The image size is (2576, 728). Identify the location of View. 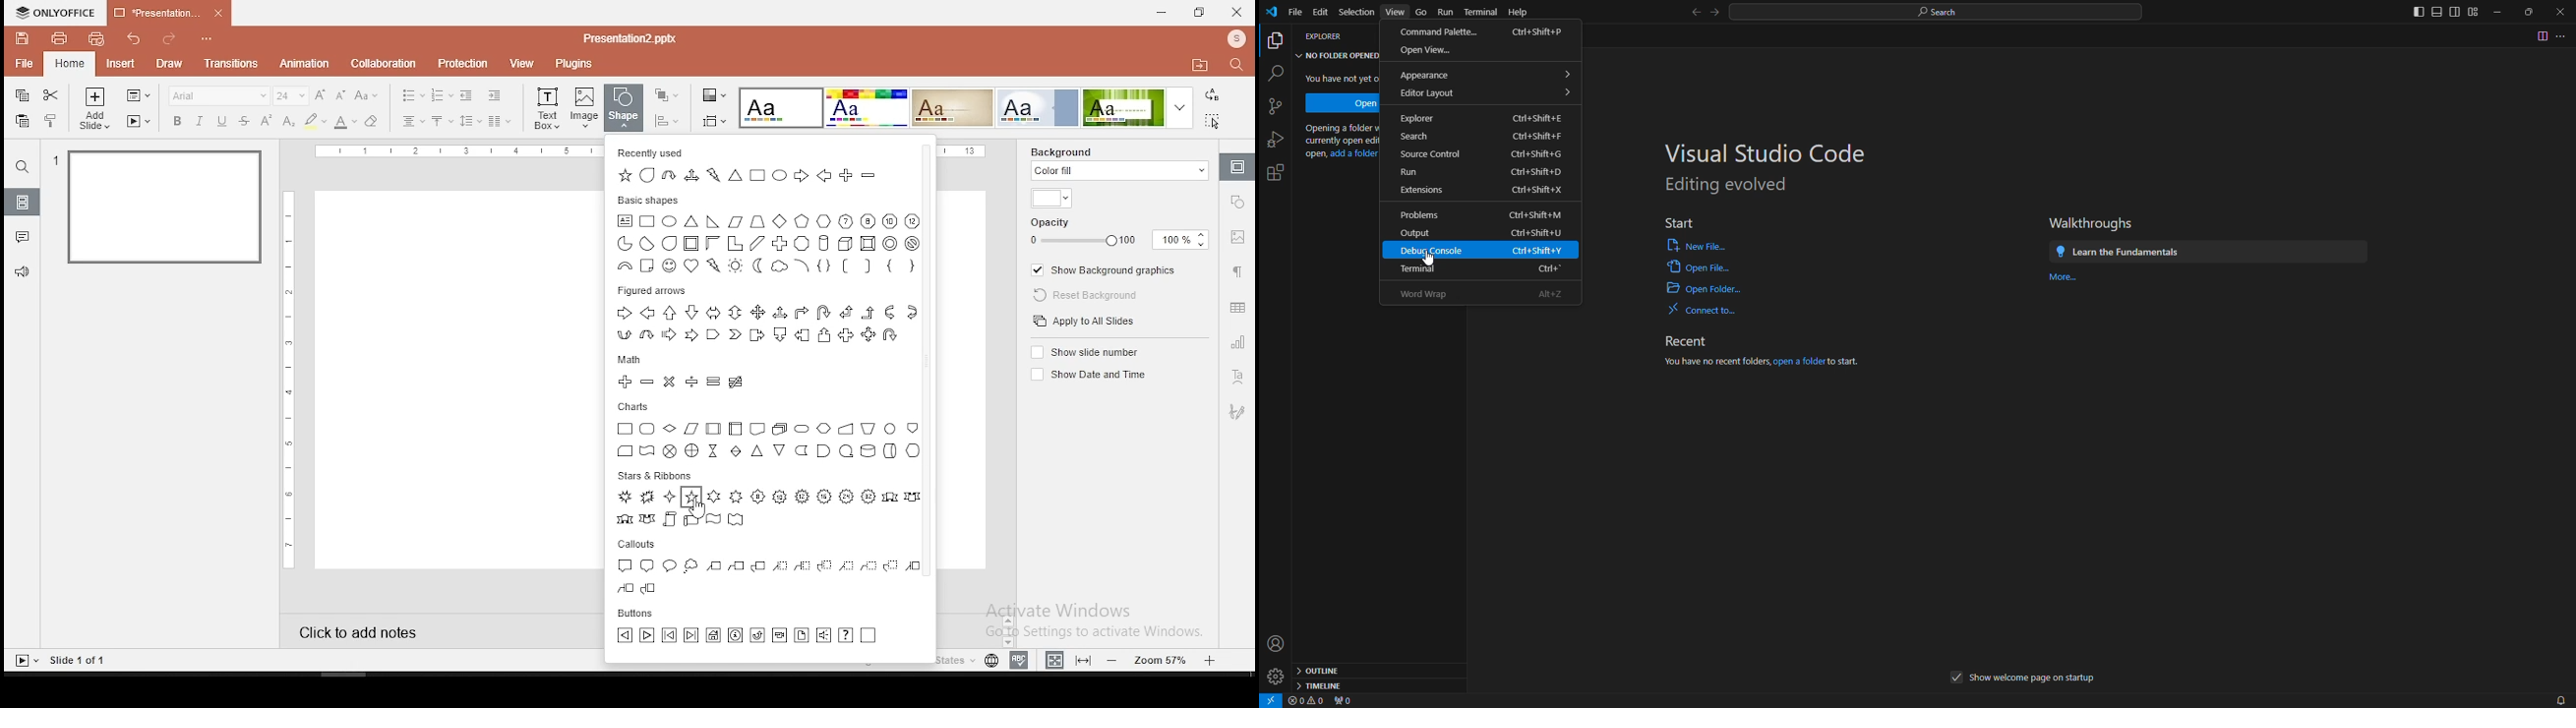
(1393, 12).